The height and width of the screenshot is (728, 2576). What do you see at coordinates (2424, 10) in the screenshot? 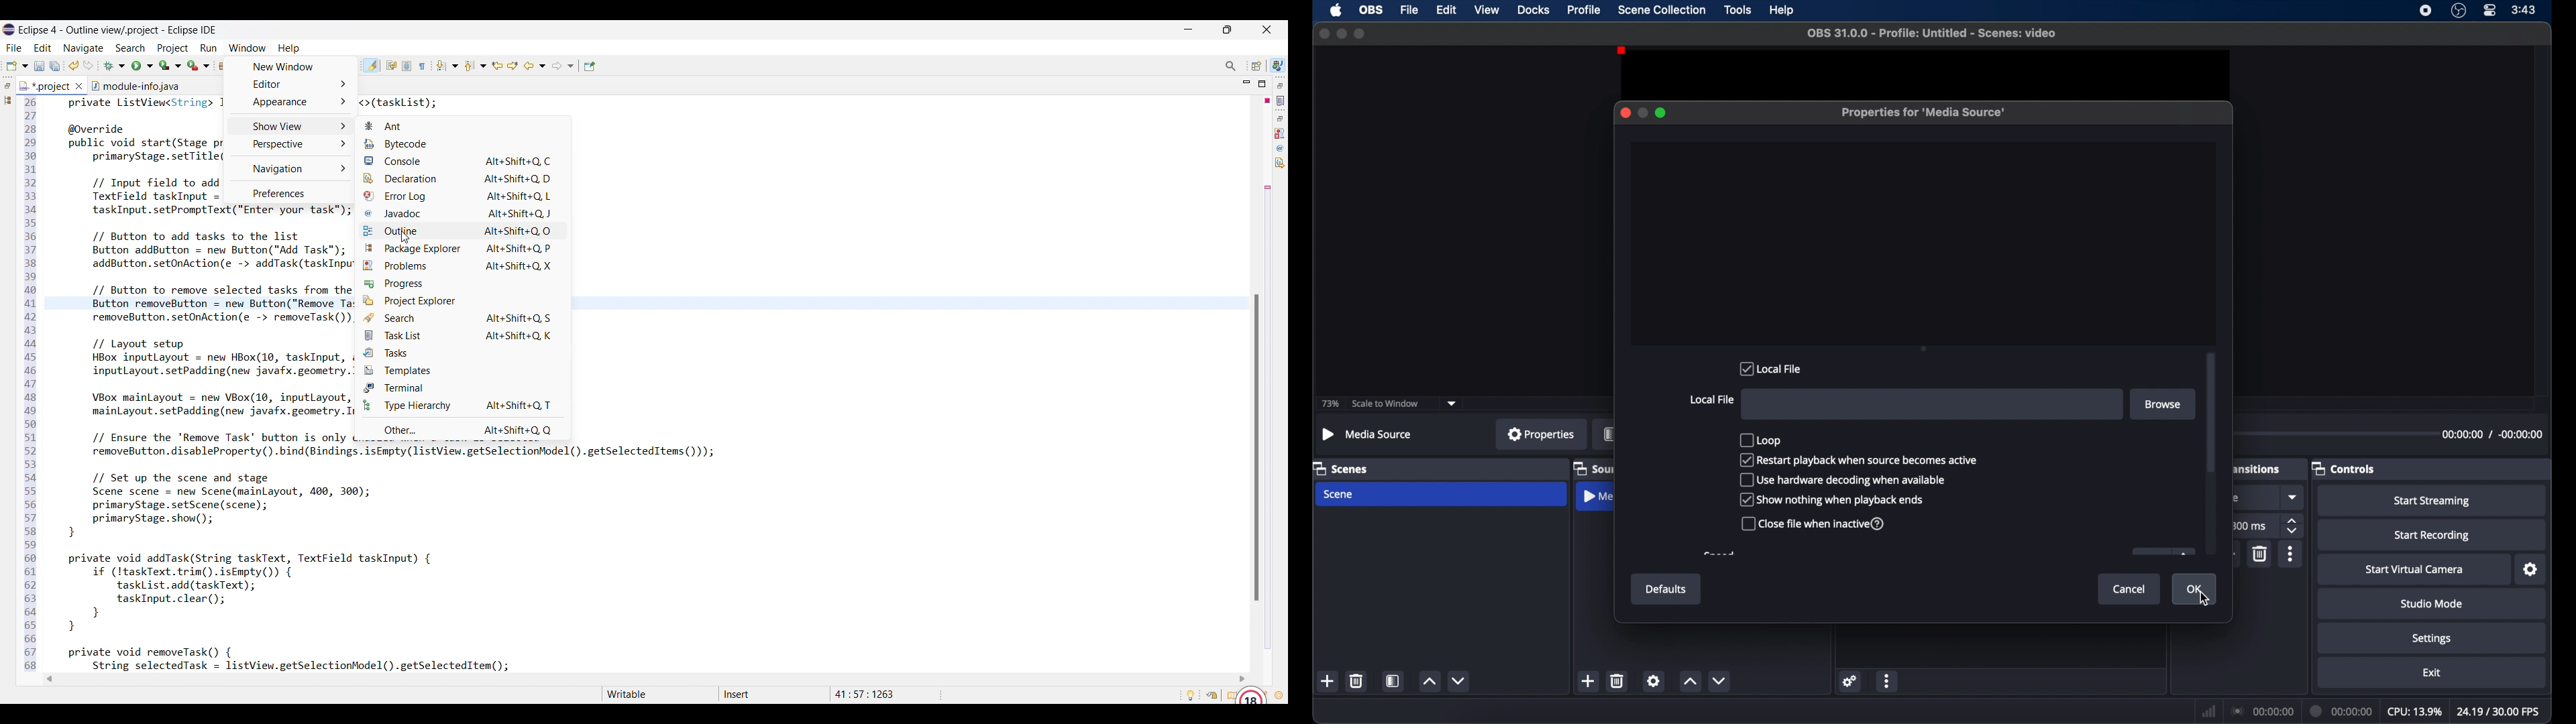
I see `screen recorder icon` at bounding box center [2424, 10].